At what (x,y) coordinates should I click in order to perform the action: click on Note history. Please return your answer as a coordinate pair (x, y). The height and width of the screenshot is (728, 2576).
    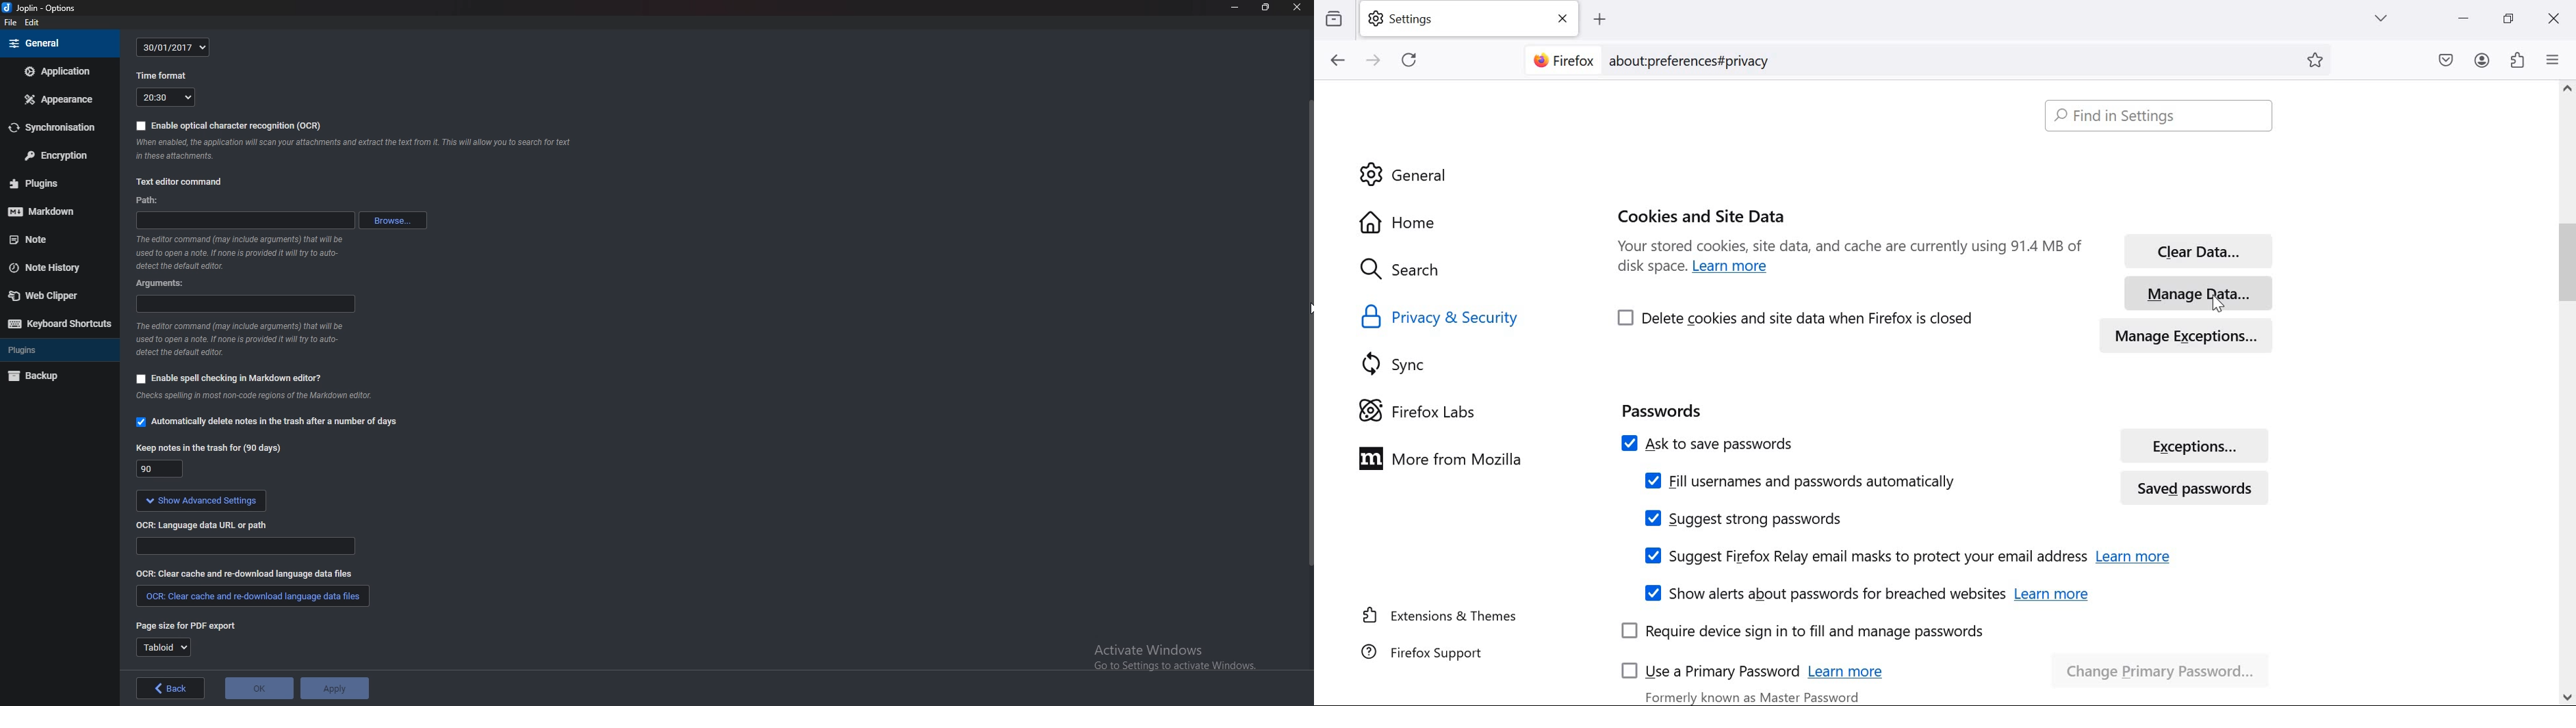
    Looking at the image, I should click on (54, 266).